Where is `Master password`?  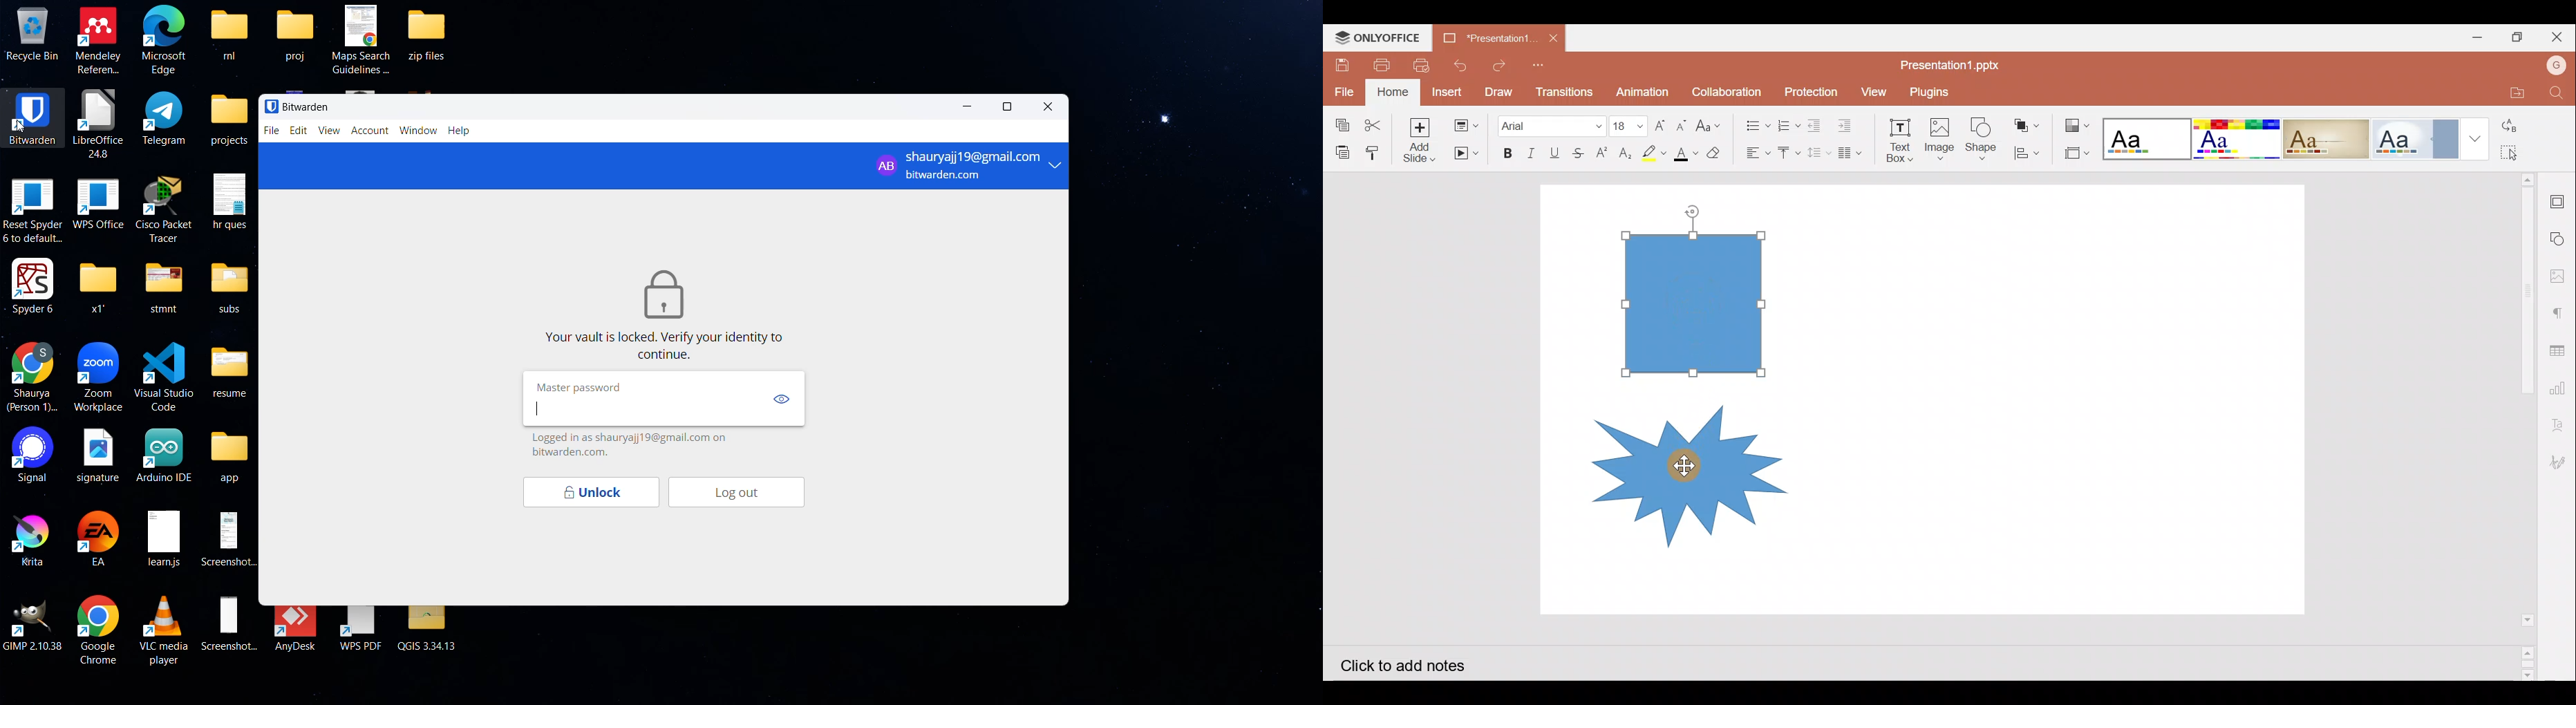
Master password is located at coordinates (583, 387).